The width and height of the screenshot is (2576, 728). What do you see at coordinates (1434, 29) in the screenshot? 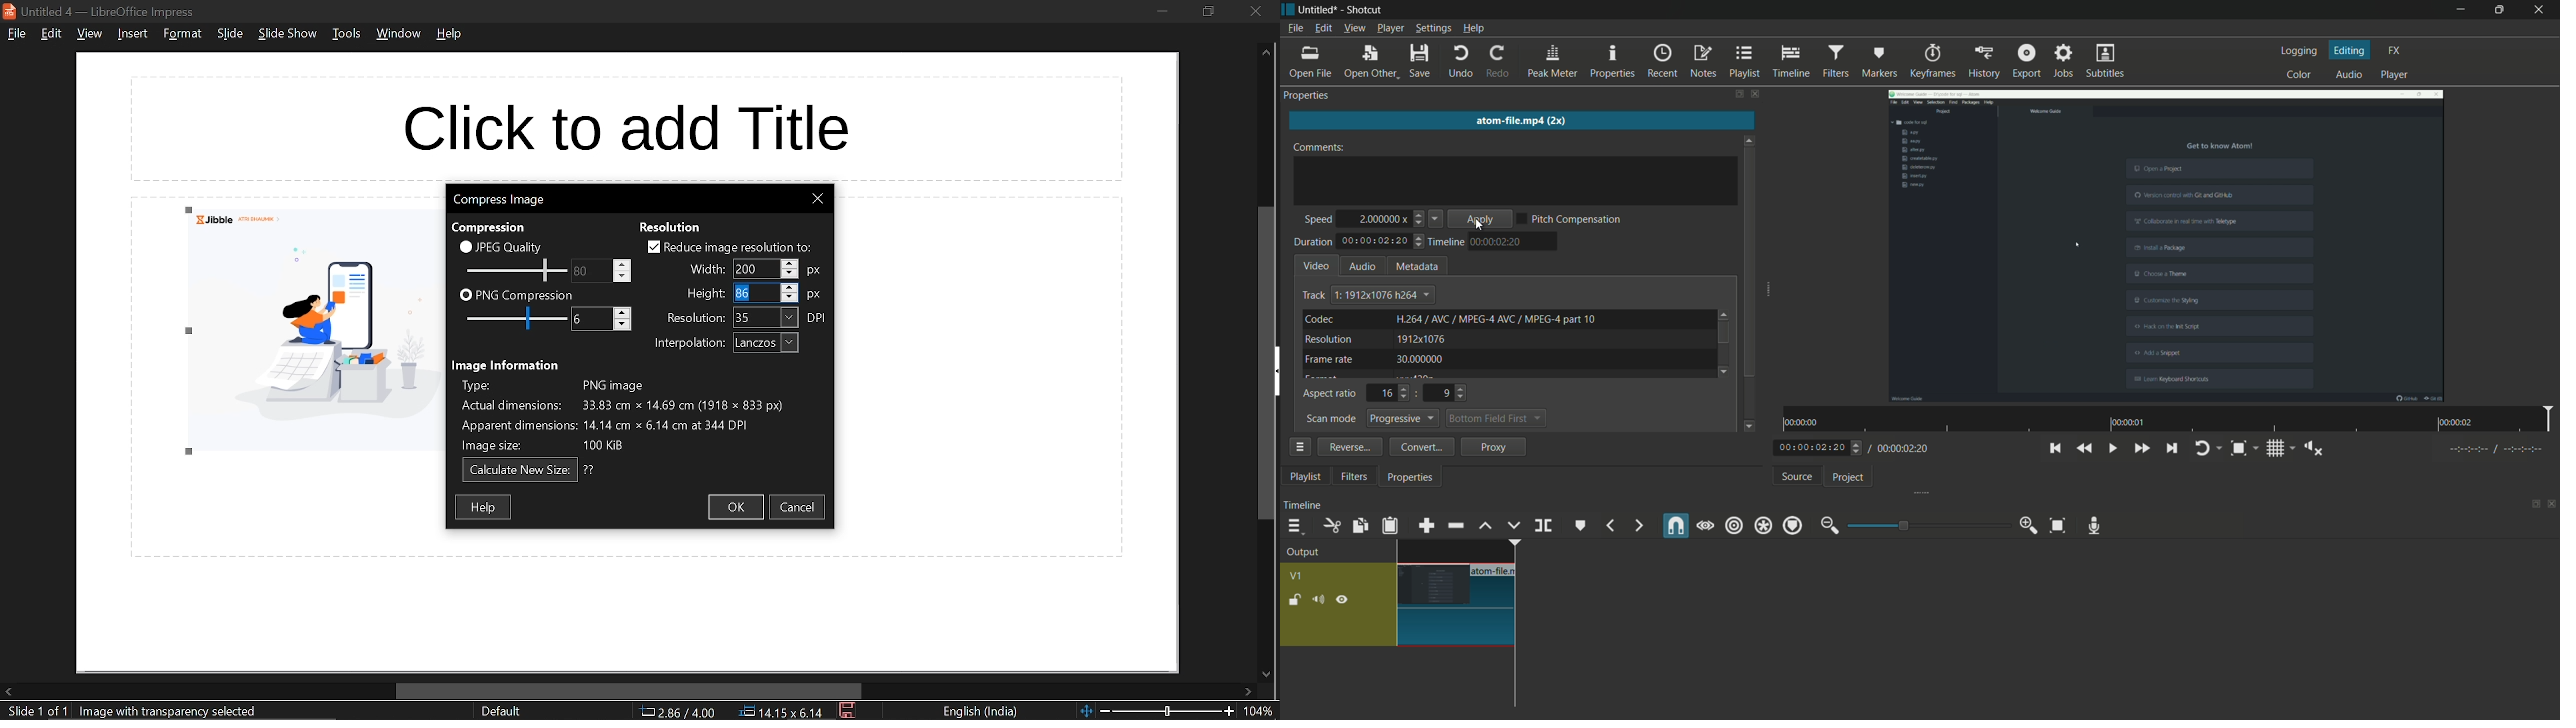
I see `settings menu` at bounding box center [1434, 29].